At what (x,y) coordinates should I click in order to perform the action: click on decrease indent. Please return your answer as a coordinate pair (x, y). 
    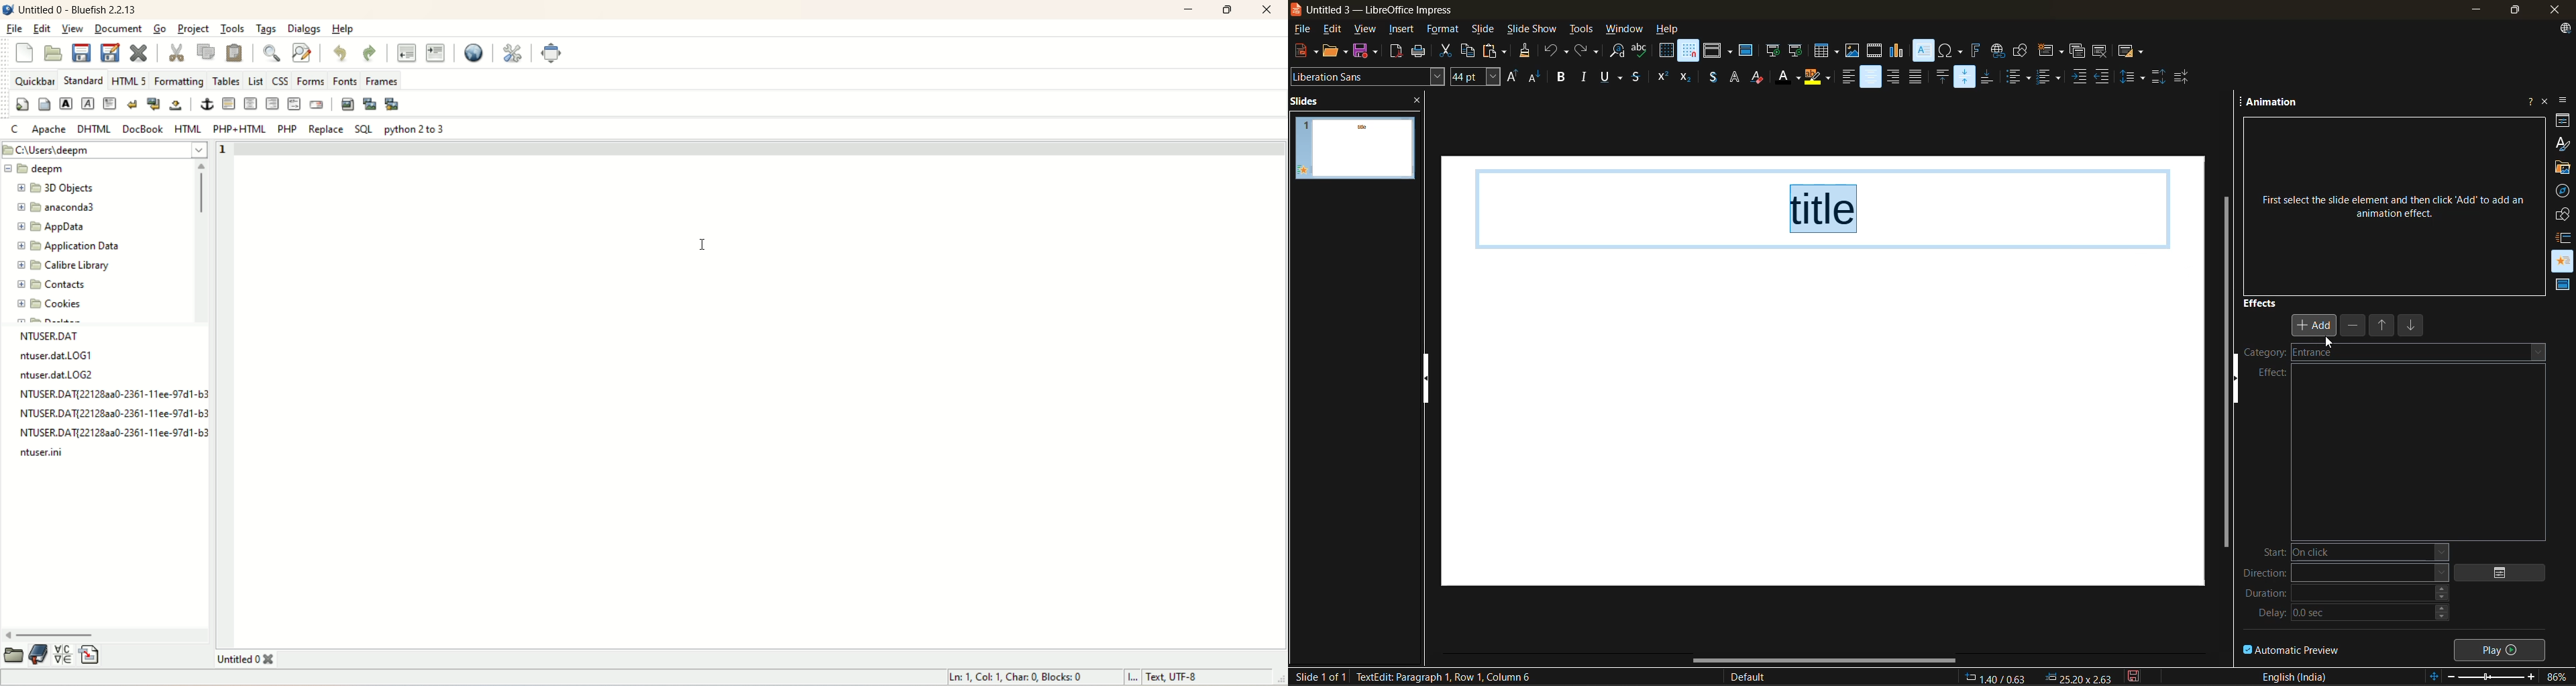
    Looking at the image, I should click on (2105, 75).